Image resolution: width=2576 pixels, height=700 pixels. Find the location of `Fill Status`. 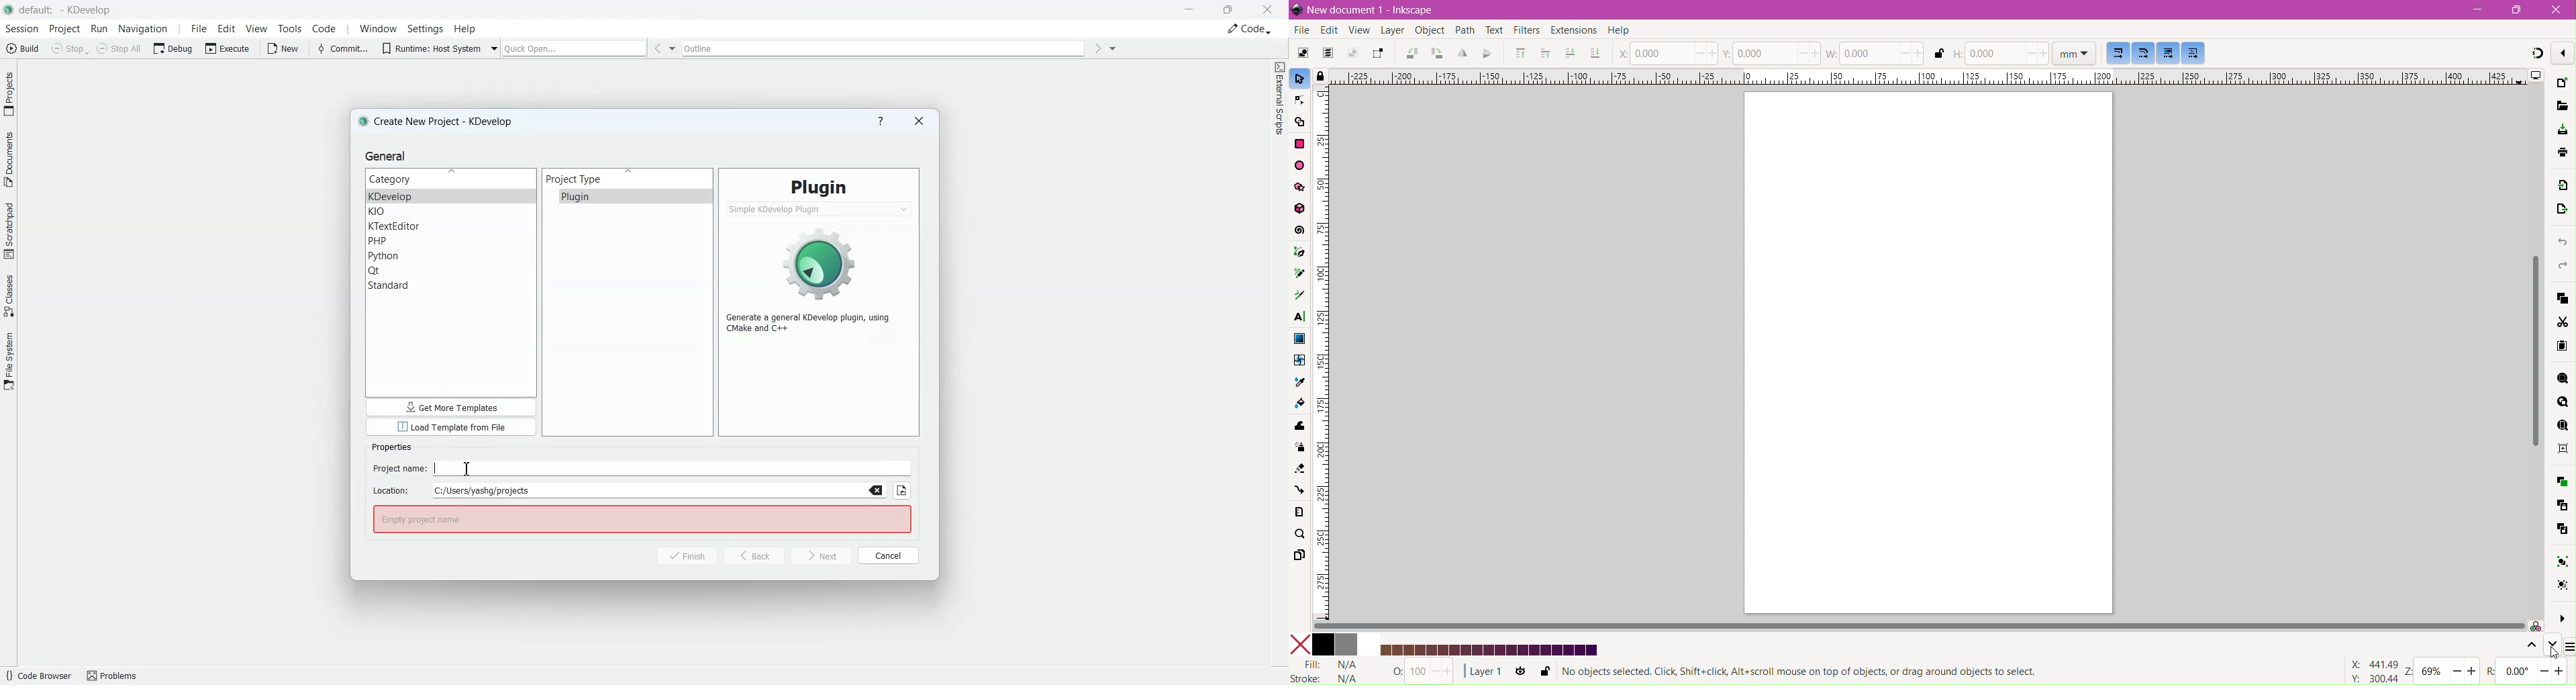

Fill Status is located at coordinates (1333, 664).